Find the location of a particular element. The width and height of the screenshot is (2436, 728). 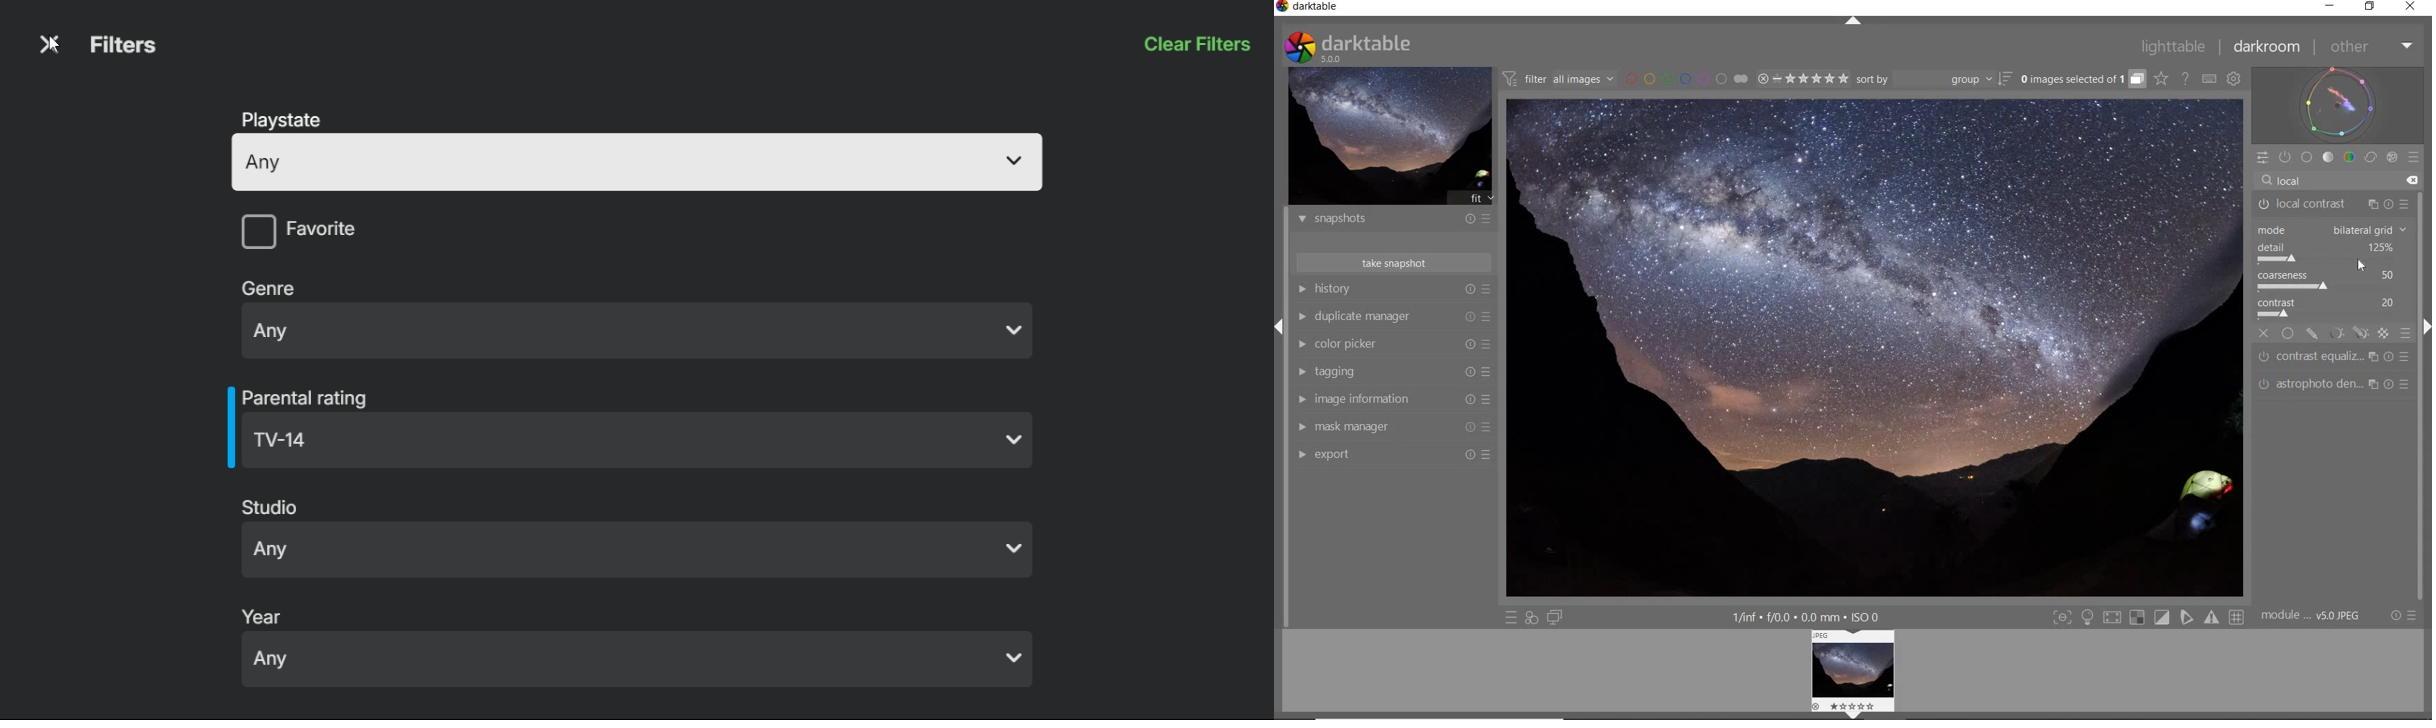

Switched off is located at coordinates (2264, 358).